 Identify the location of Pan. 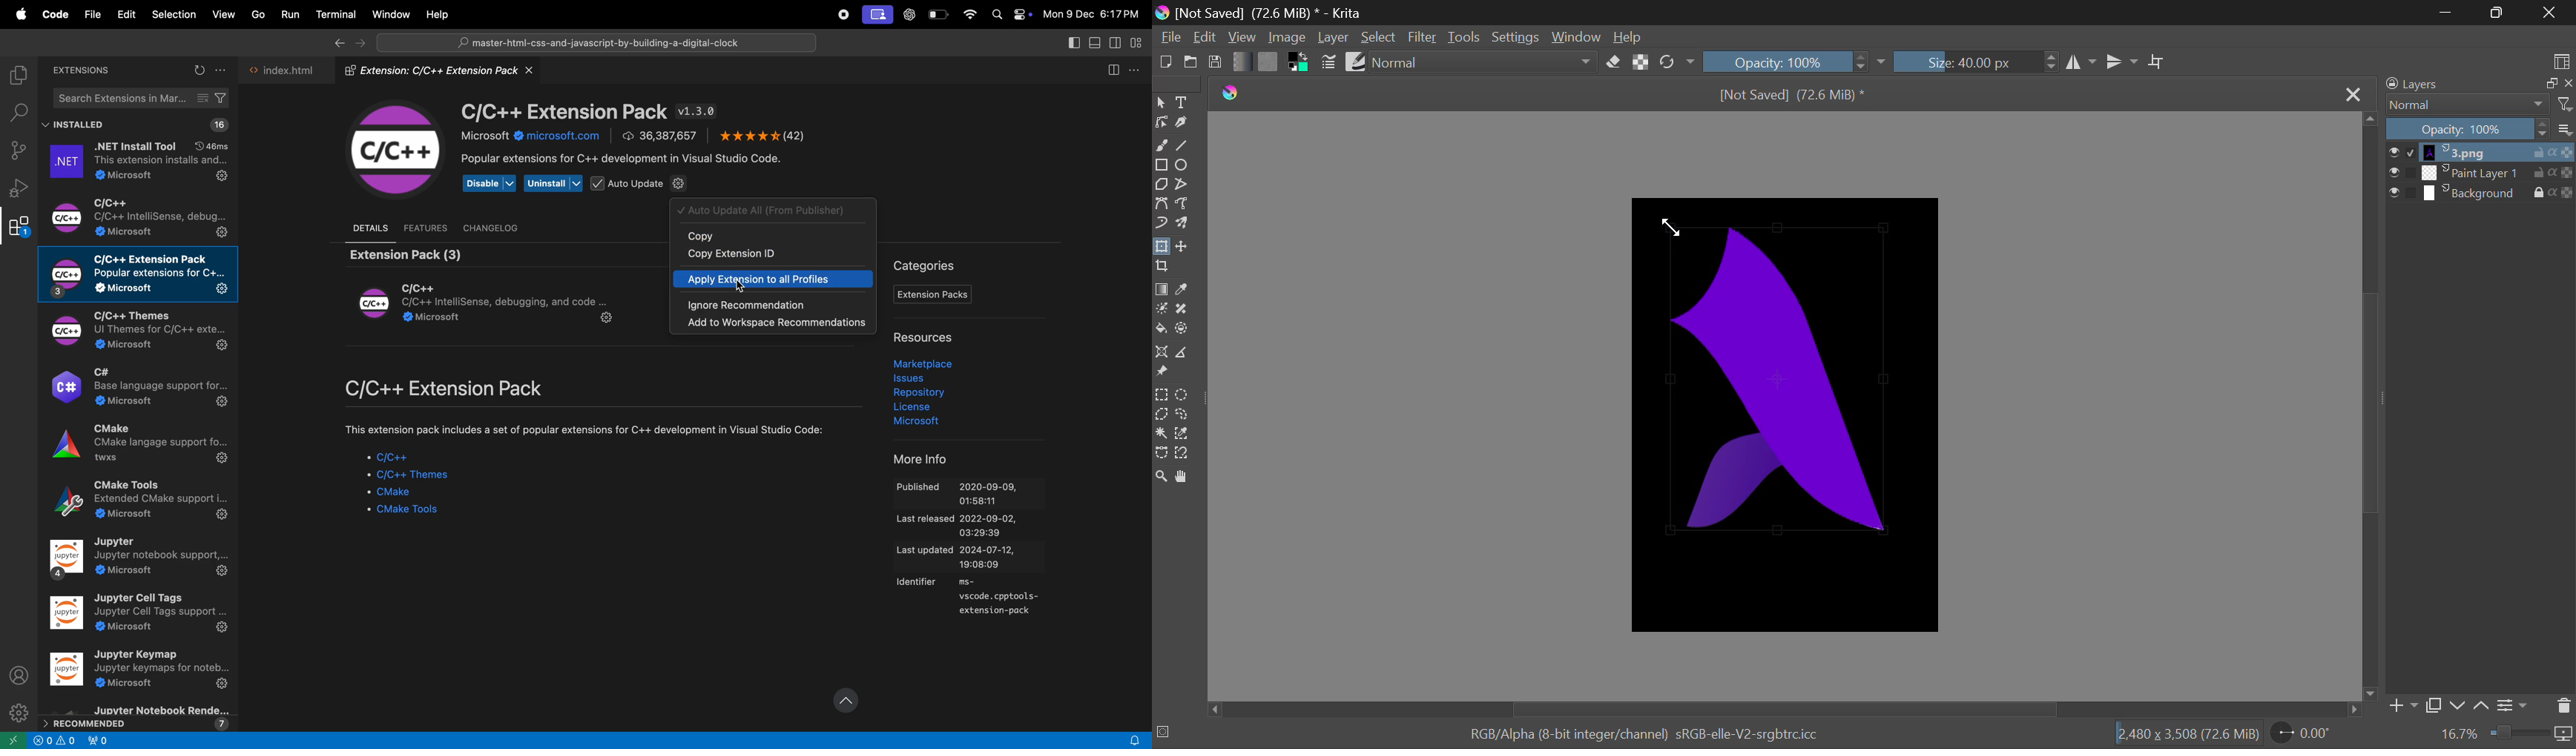
(1186, 475).